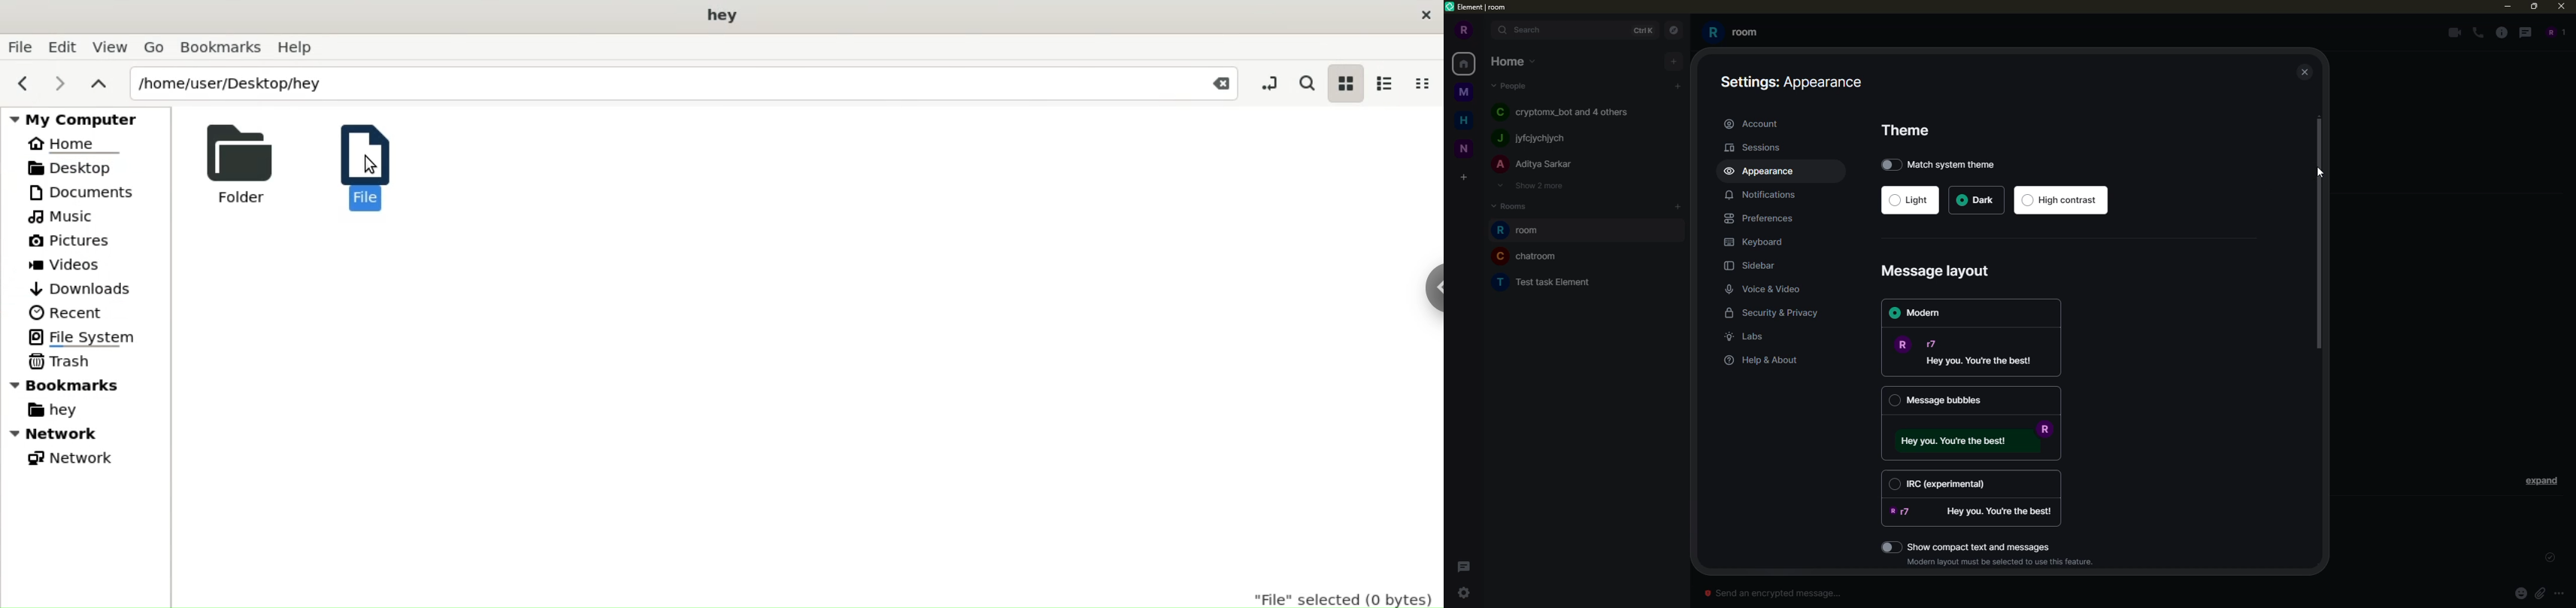 Image resolution: width=2576 pixels, height=616 pixels. Describe the element at coordinates (1527, 30) in the screenshot. I see `search` at that location.